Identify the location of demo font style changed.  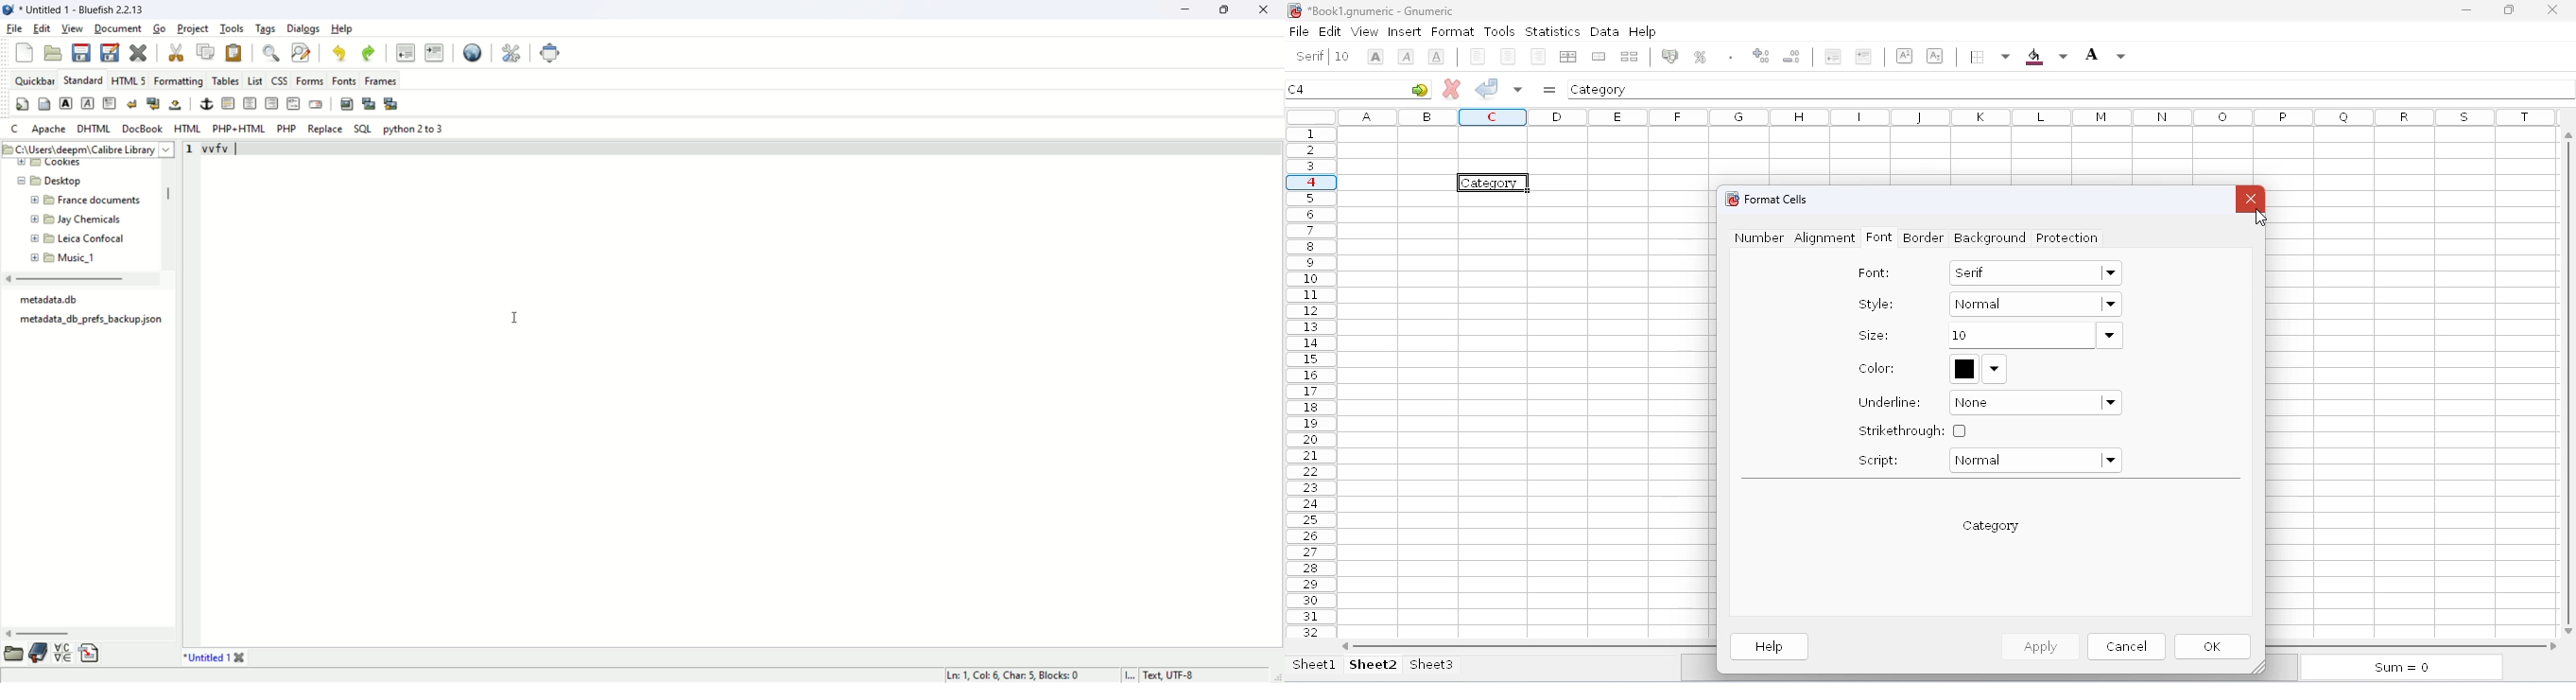
(1991, 526).